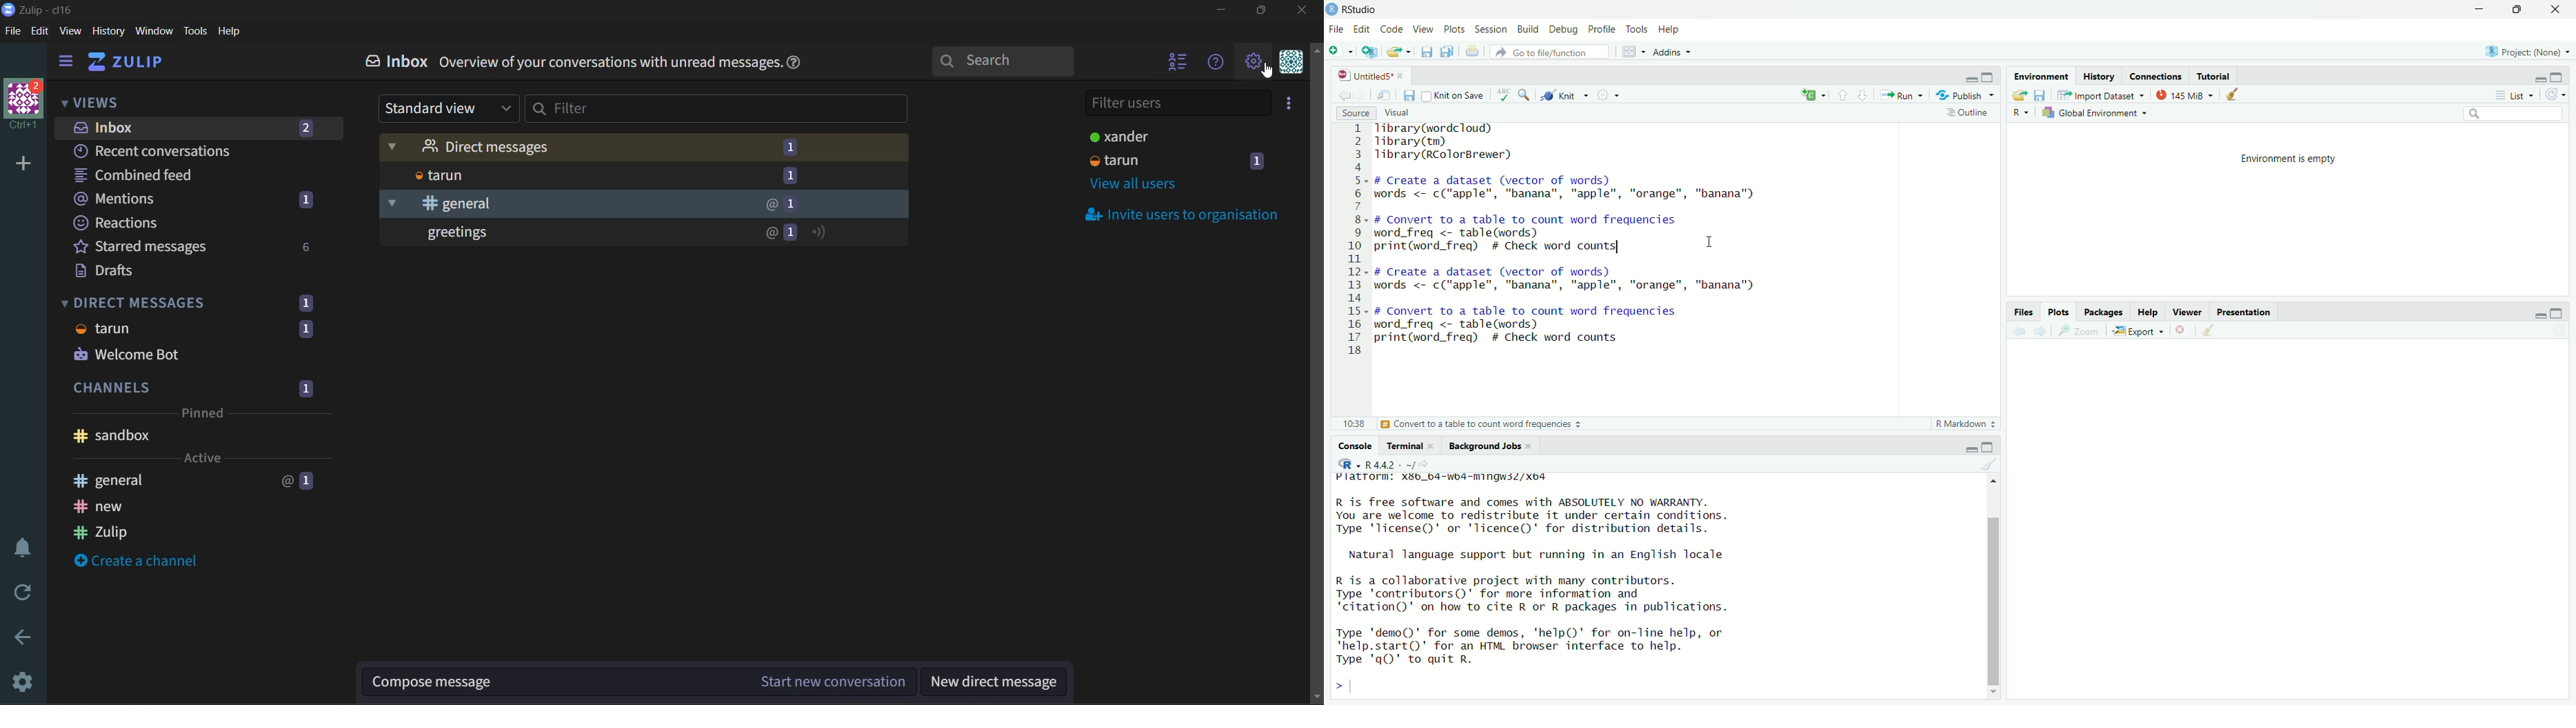 This screenshot has width=2576, height=728. What do you see at coordinates (1169, 139) in the screenshot?
I see `users and status` at bounding box center [1169, 139].